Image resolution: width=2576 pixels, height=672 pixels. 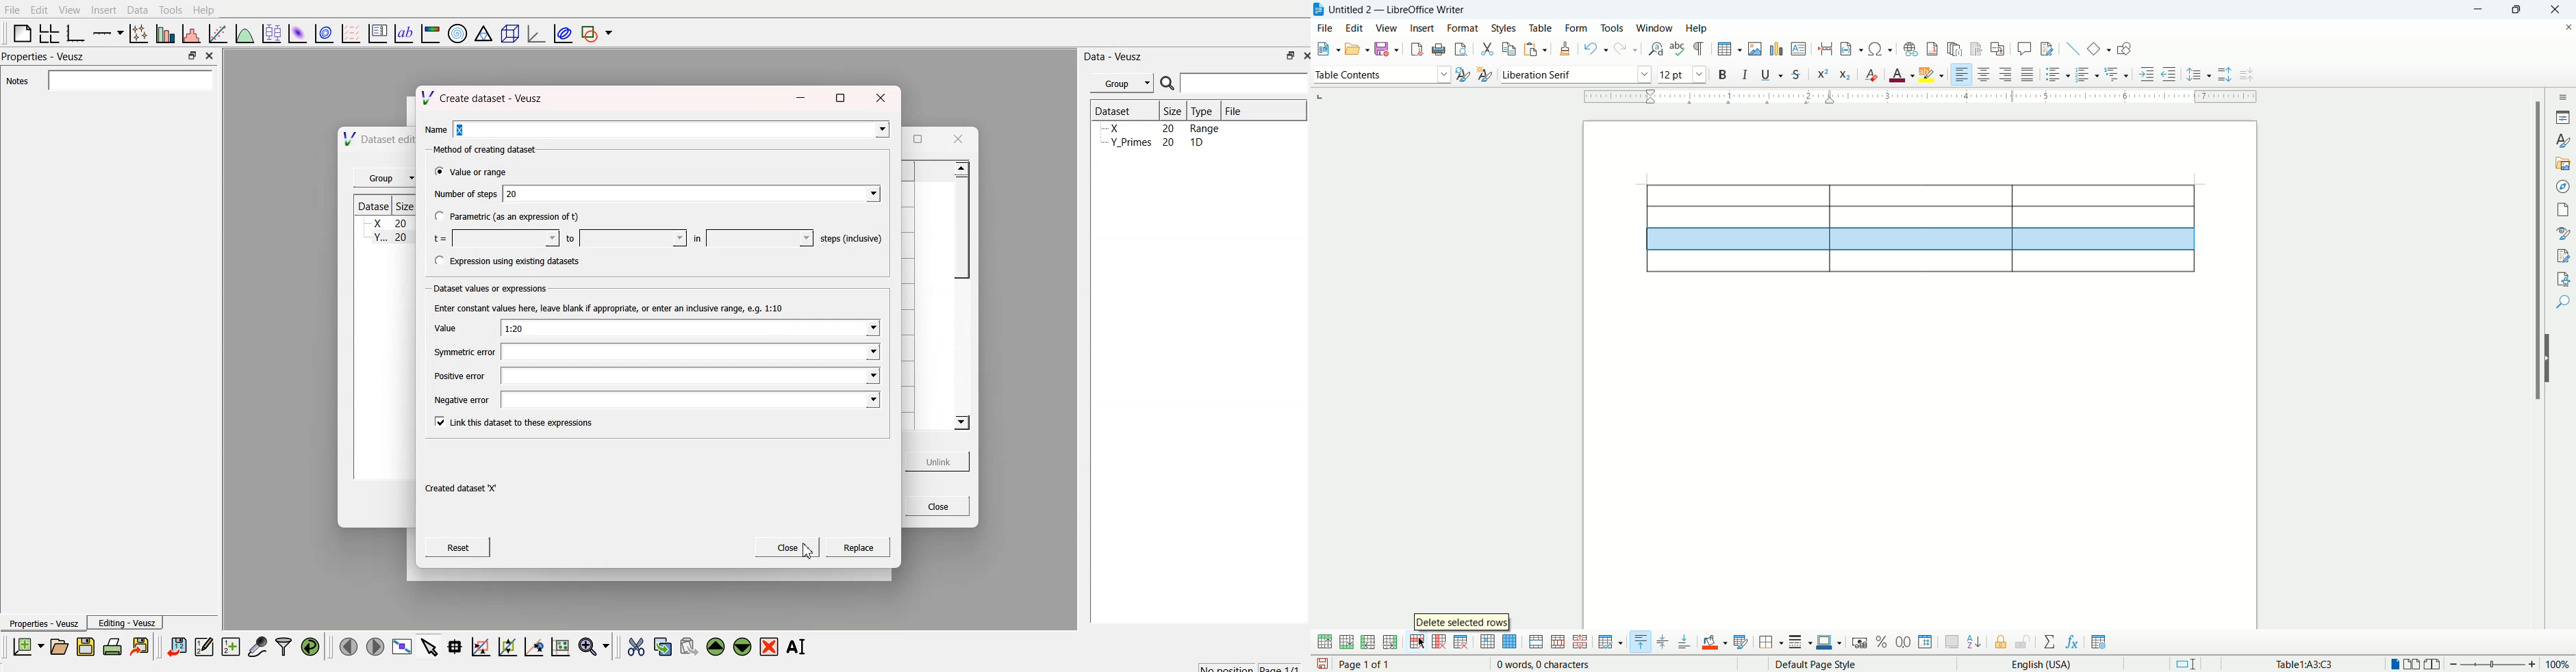 What do you see at coordinates (594, 646) in the screenshot?
I see `zoom menu` at bounding box center [594, 646].